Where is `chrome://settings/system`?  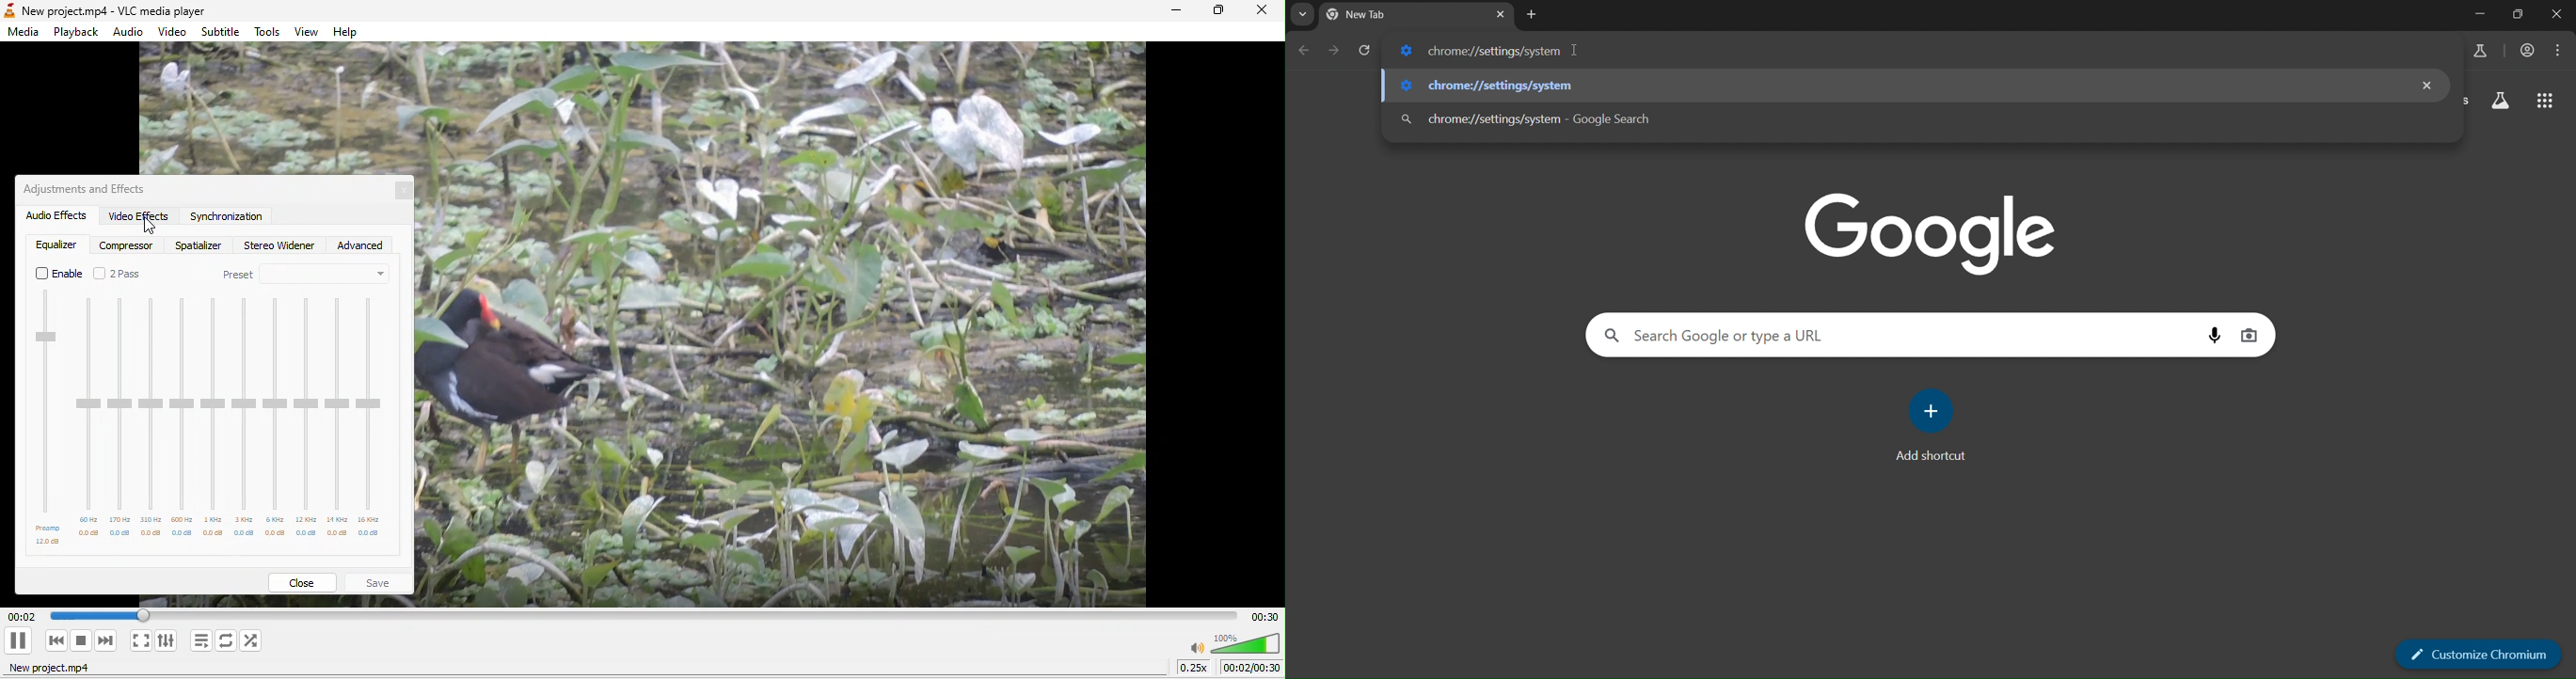 chrome://settings/system is located at coordinates (1543, 120).